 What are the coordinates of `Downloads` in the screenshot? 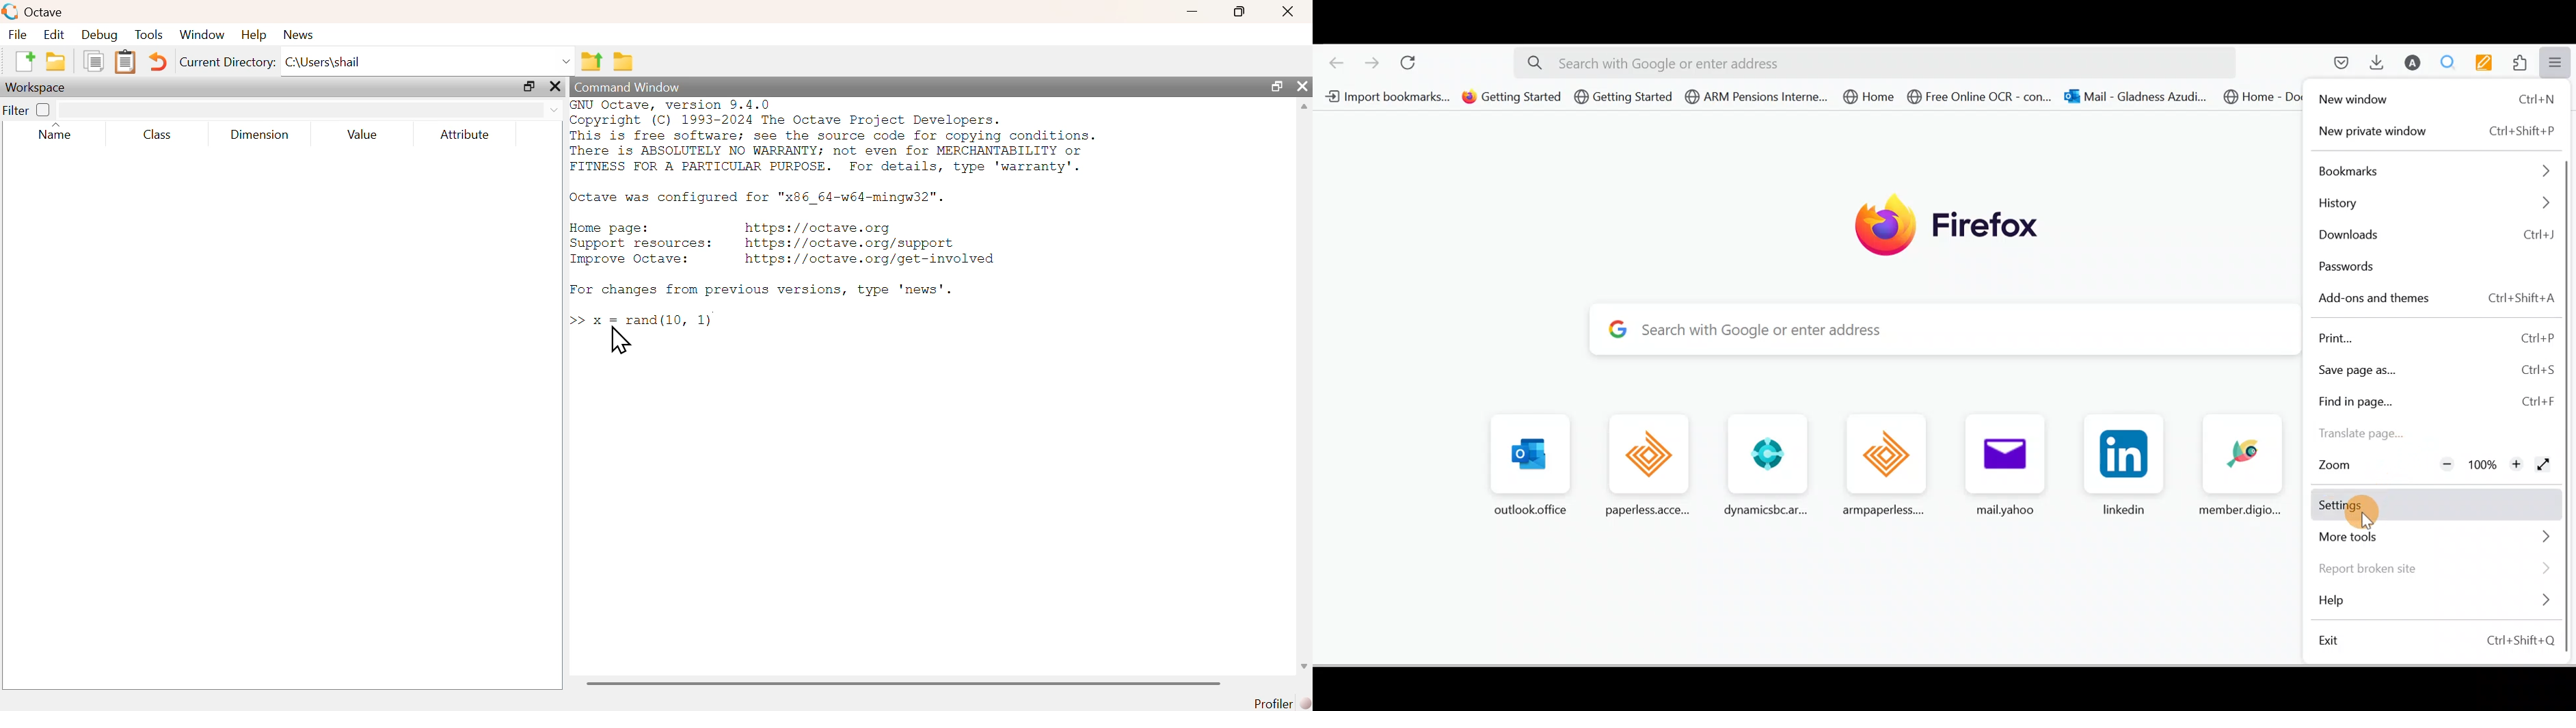 It's located at (2374, 62).